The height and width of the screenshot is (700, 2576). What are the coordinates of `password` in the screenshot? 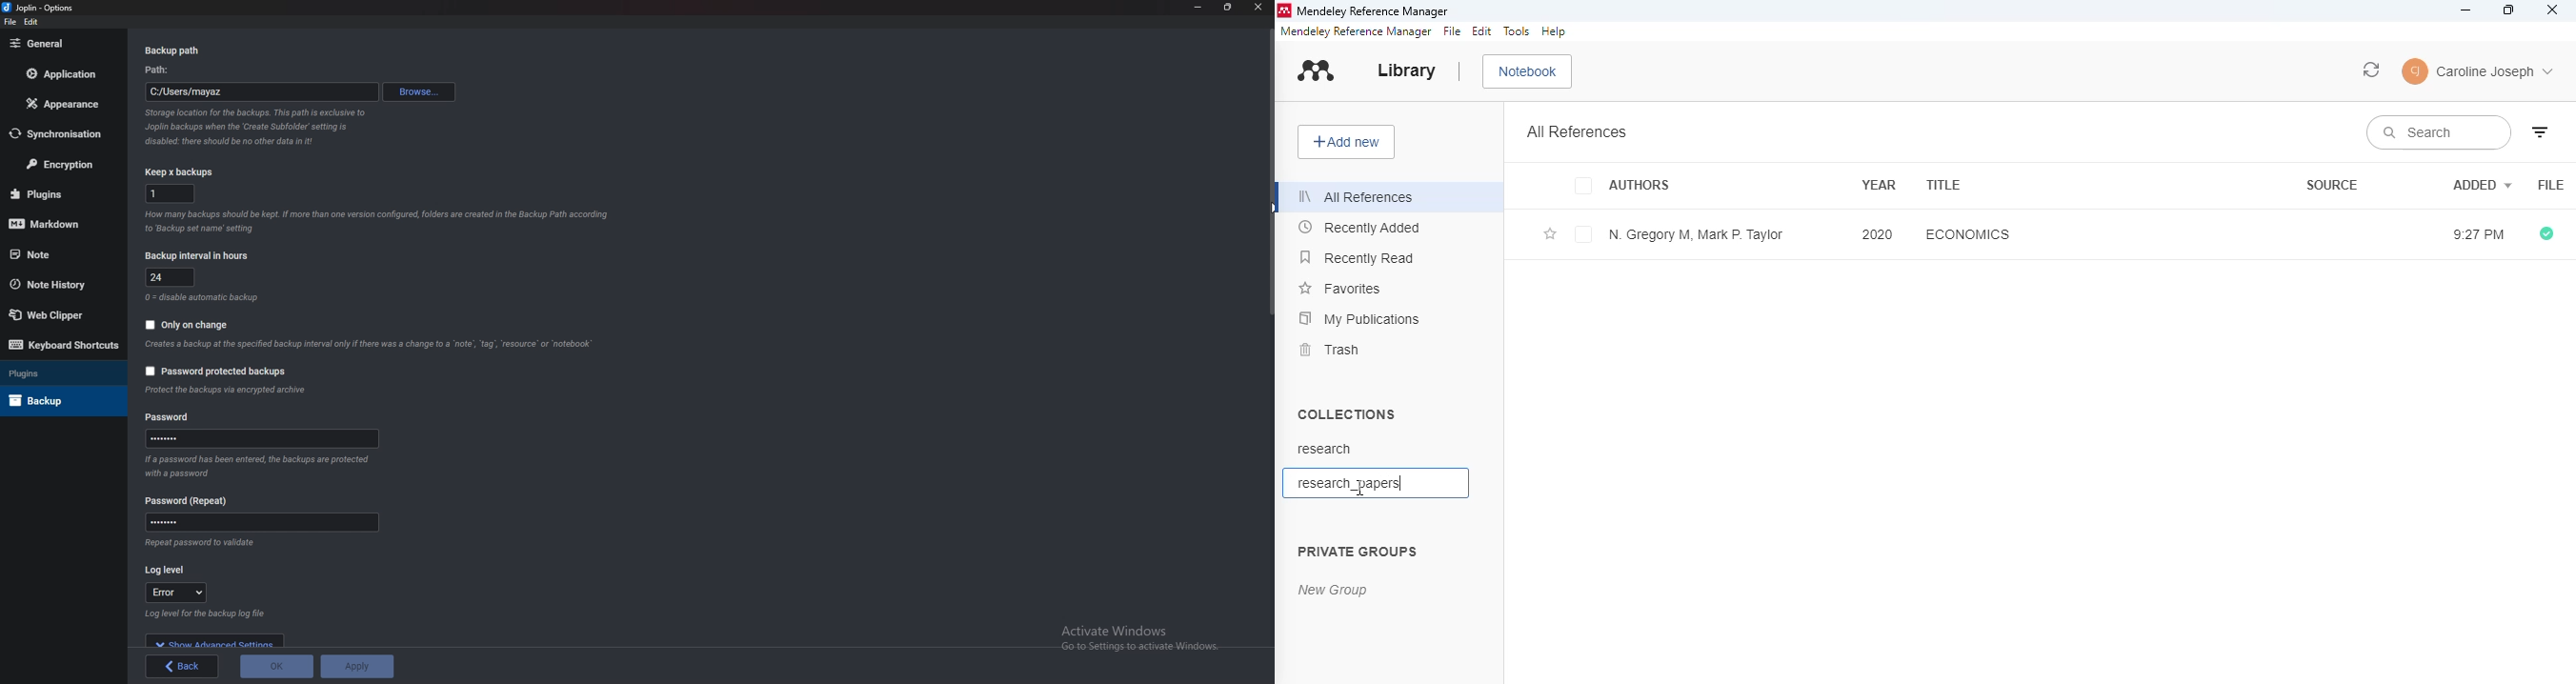 It's located at (171, 418).